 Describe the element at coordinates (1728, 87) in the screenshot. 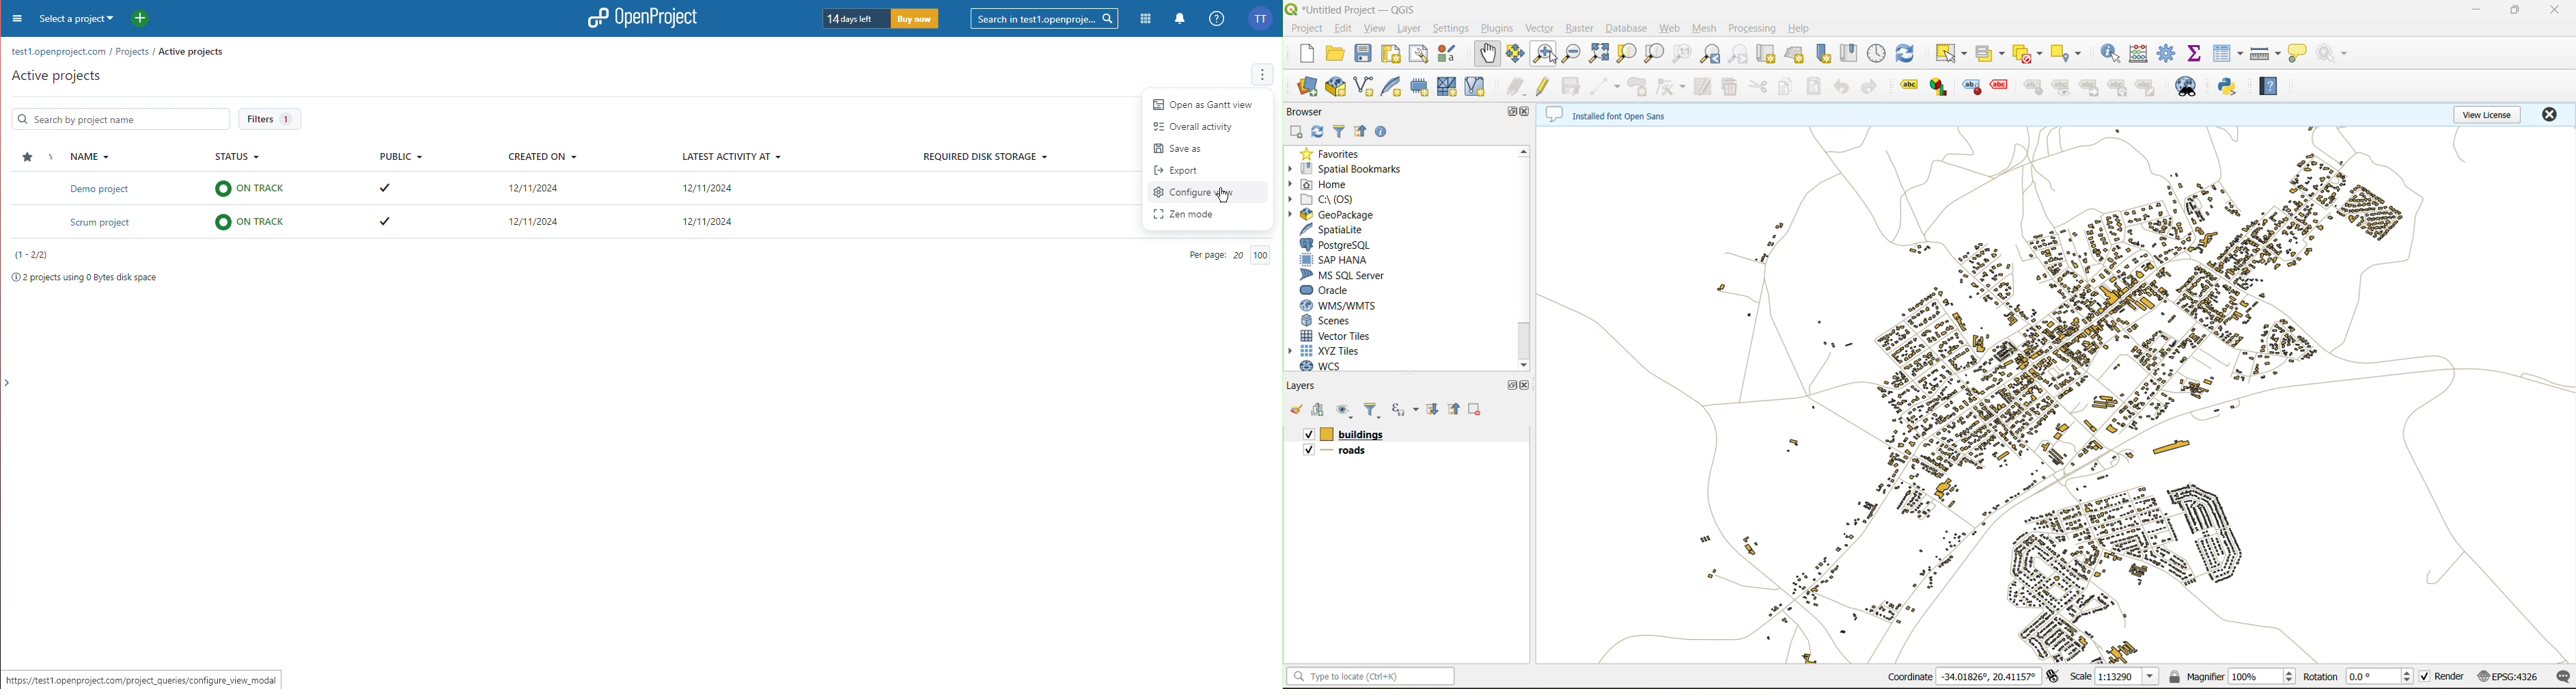

I see `delete` at that location.